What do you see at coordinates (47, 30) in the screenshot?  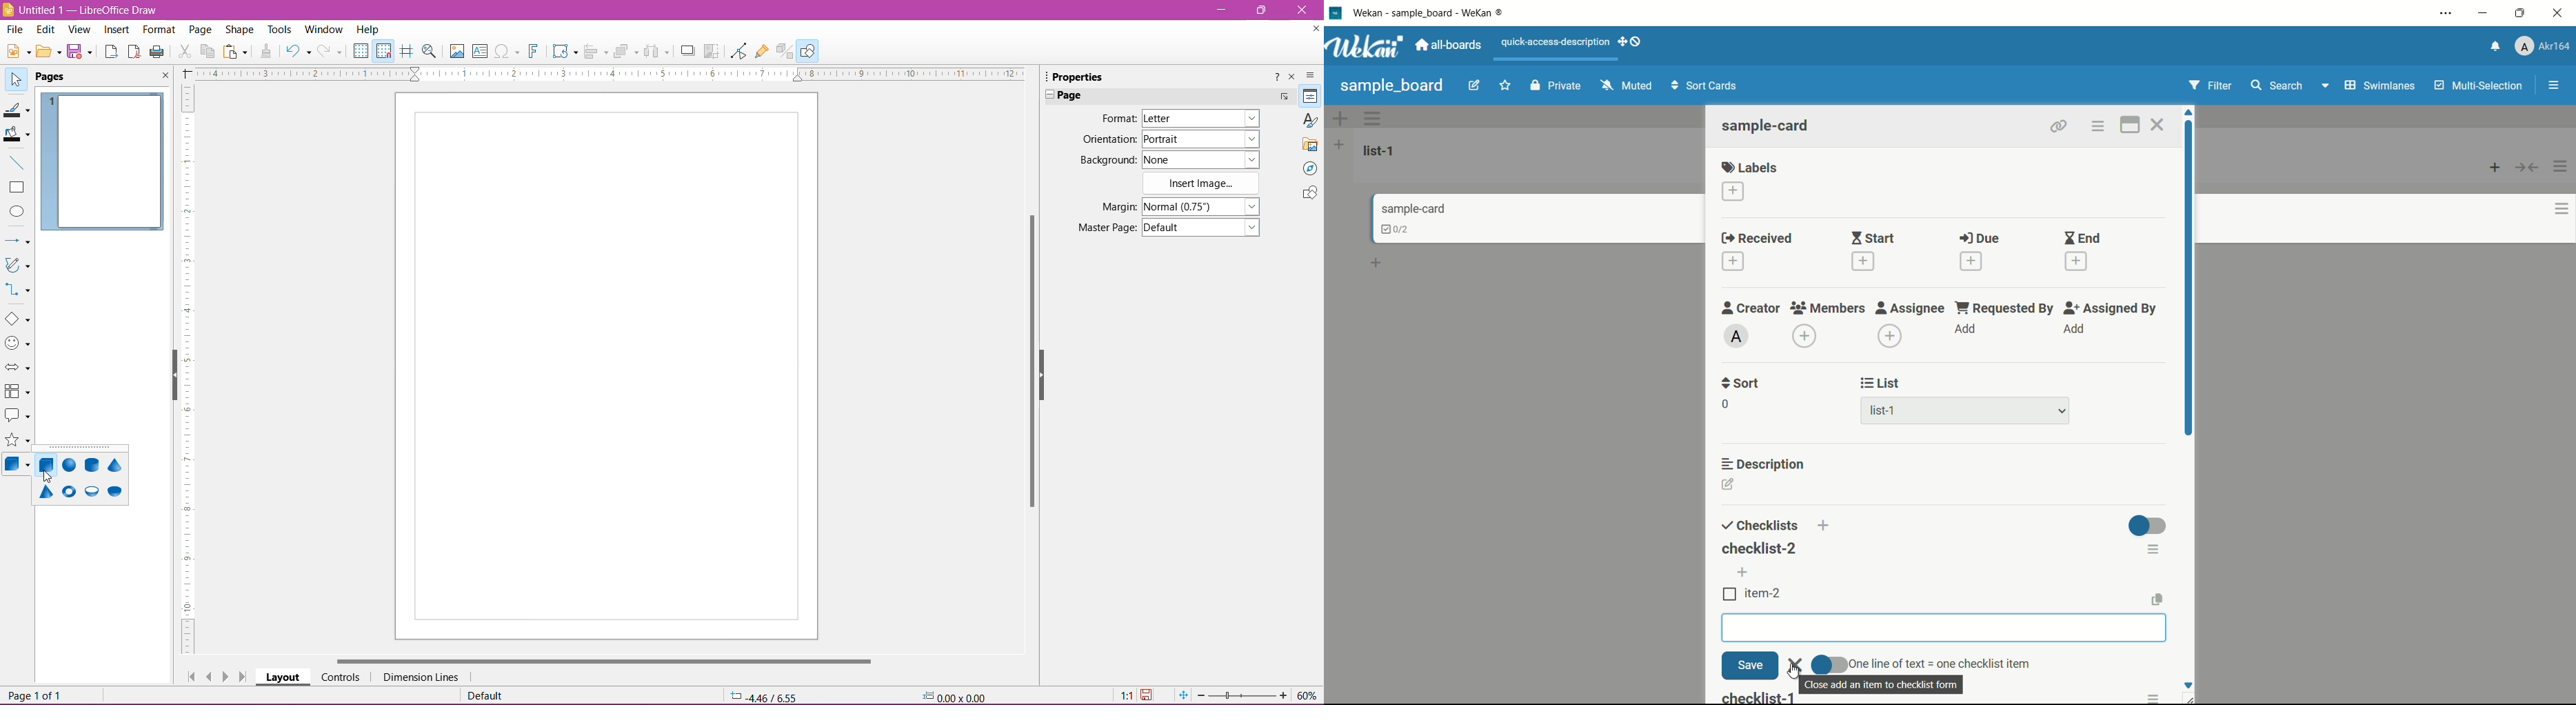 I see `Edit` at bounding box center [47, 30].